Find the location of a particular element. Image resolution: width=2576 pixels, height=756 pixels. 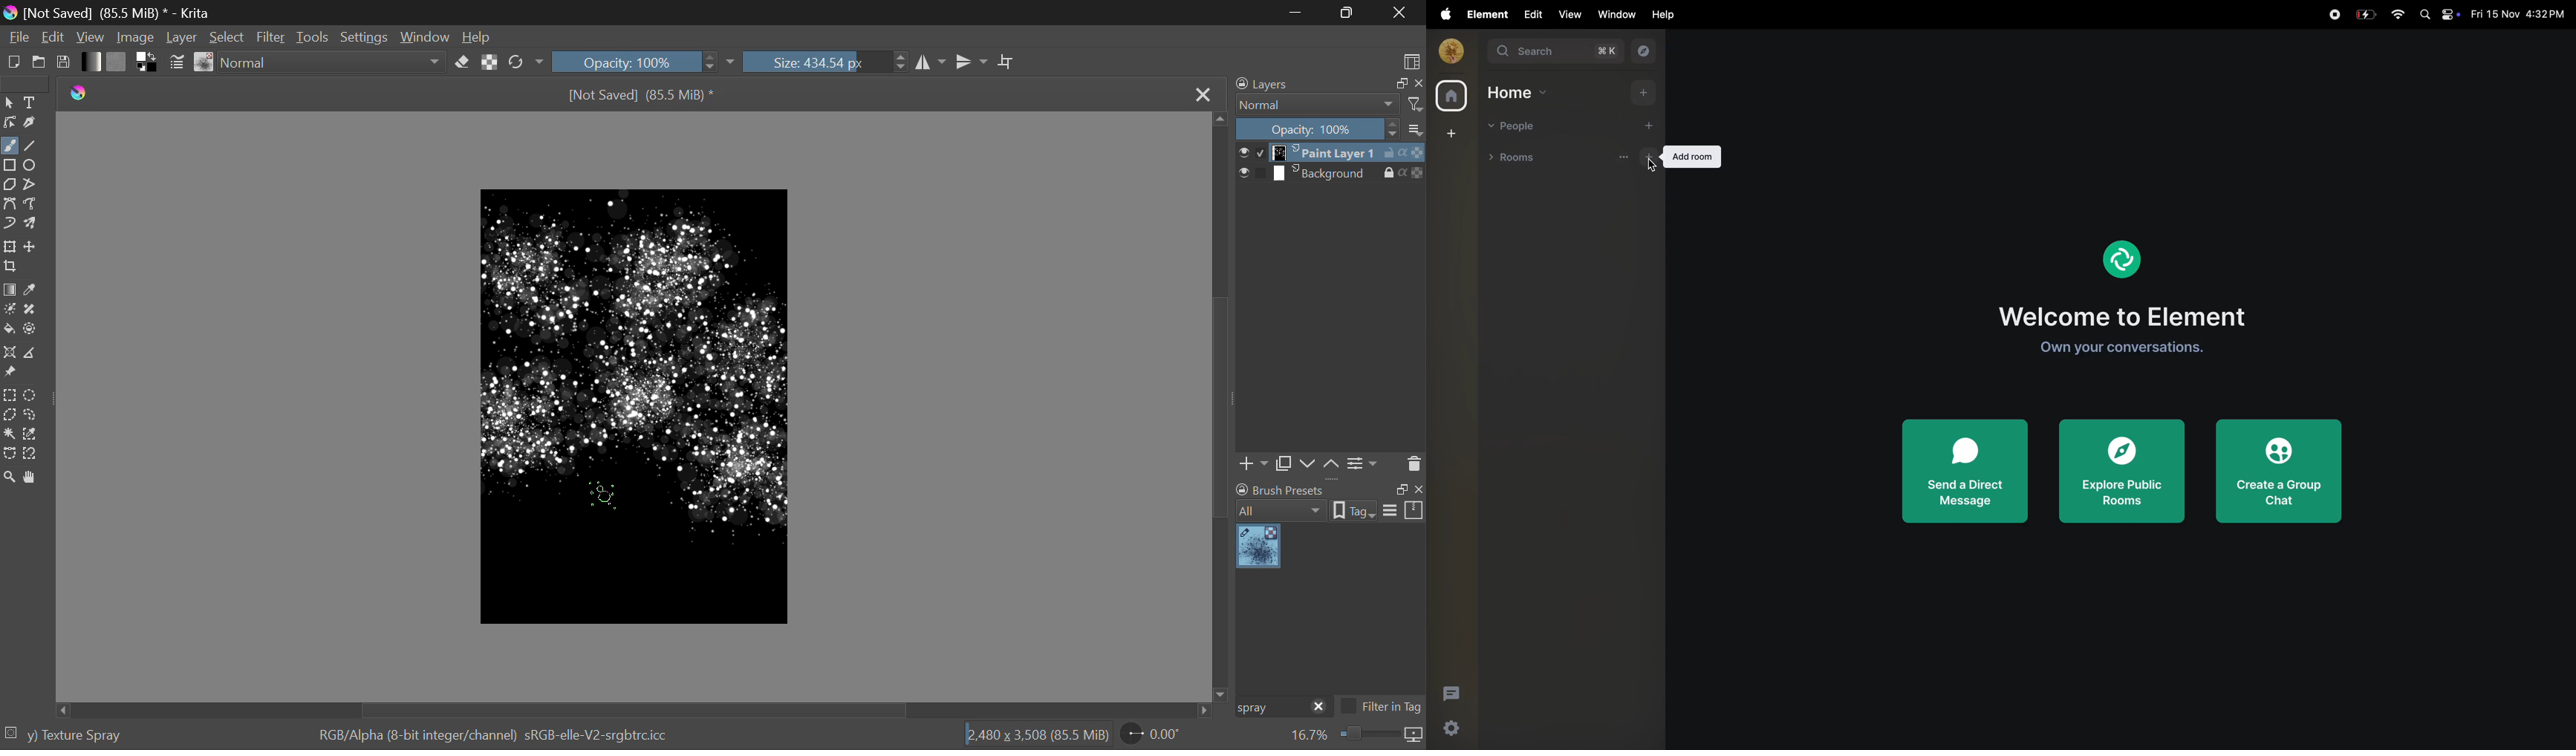

Text is located at coordinates (33, 101).